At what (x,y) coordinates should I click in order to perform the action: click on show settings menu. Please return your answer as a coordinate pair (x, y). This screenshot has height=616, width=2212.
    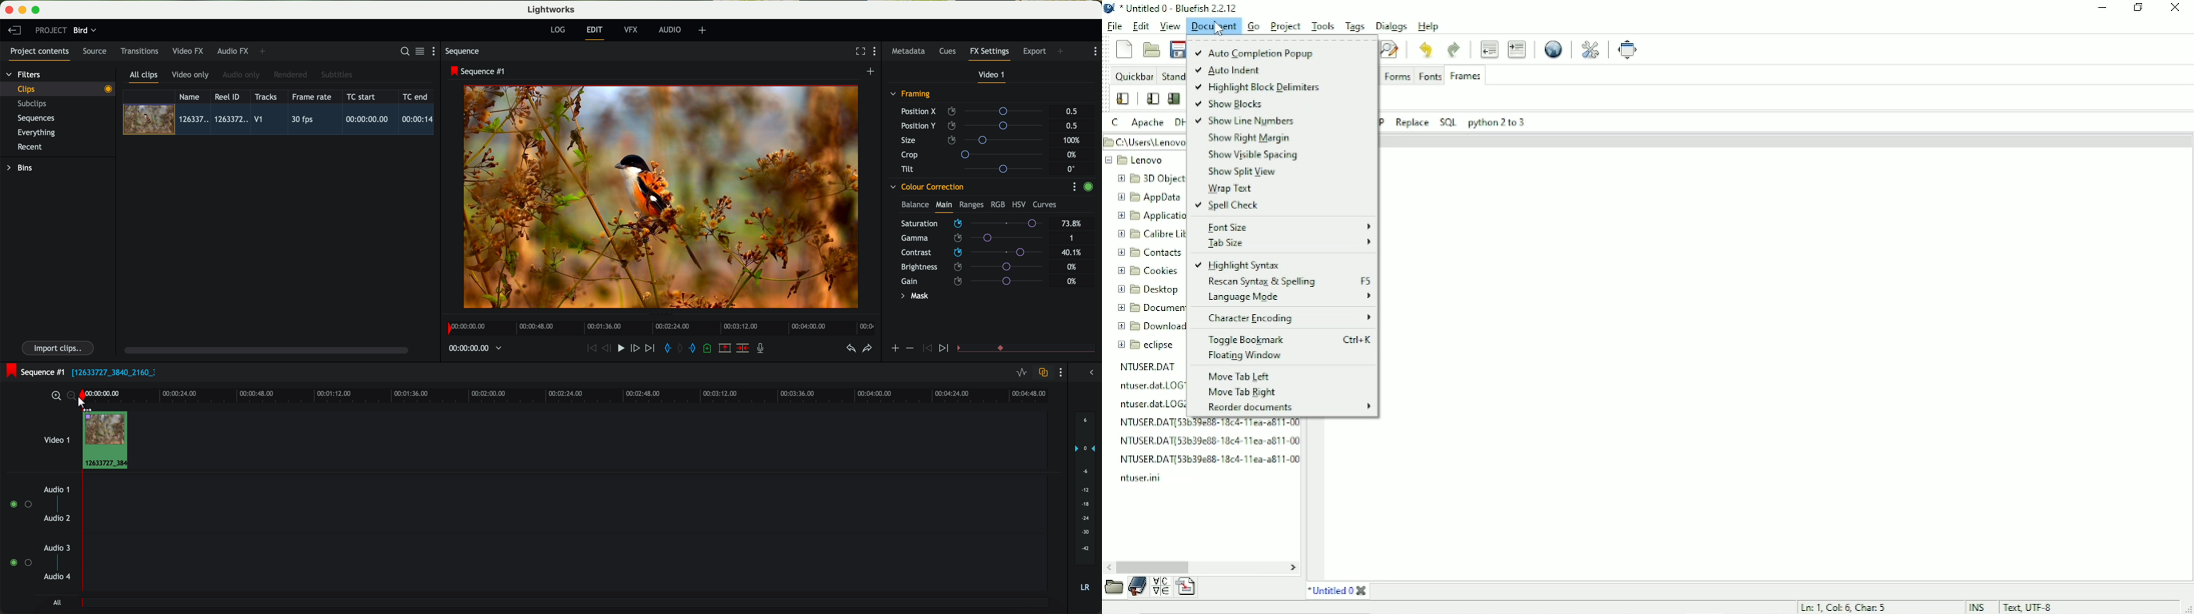
    Looking at the image, I should click on (437, 51).